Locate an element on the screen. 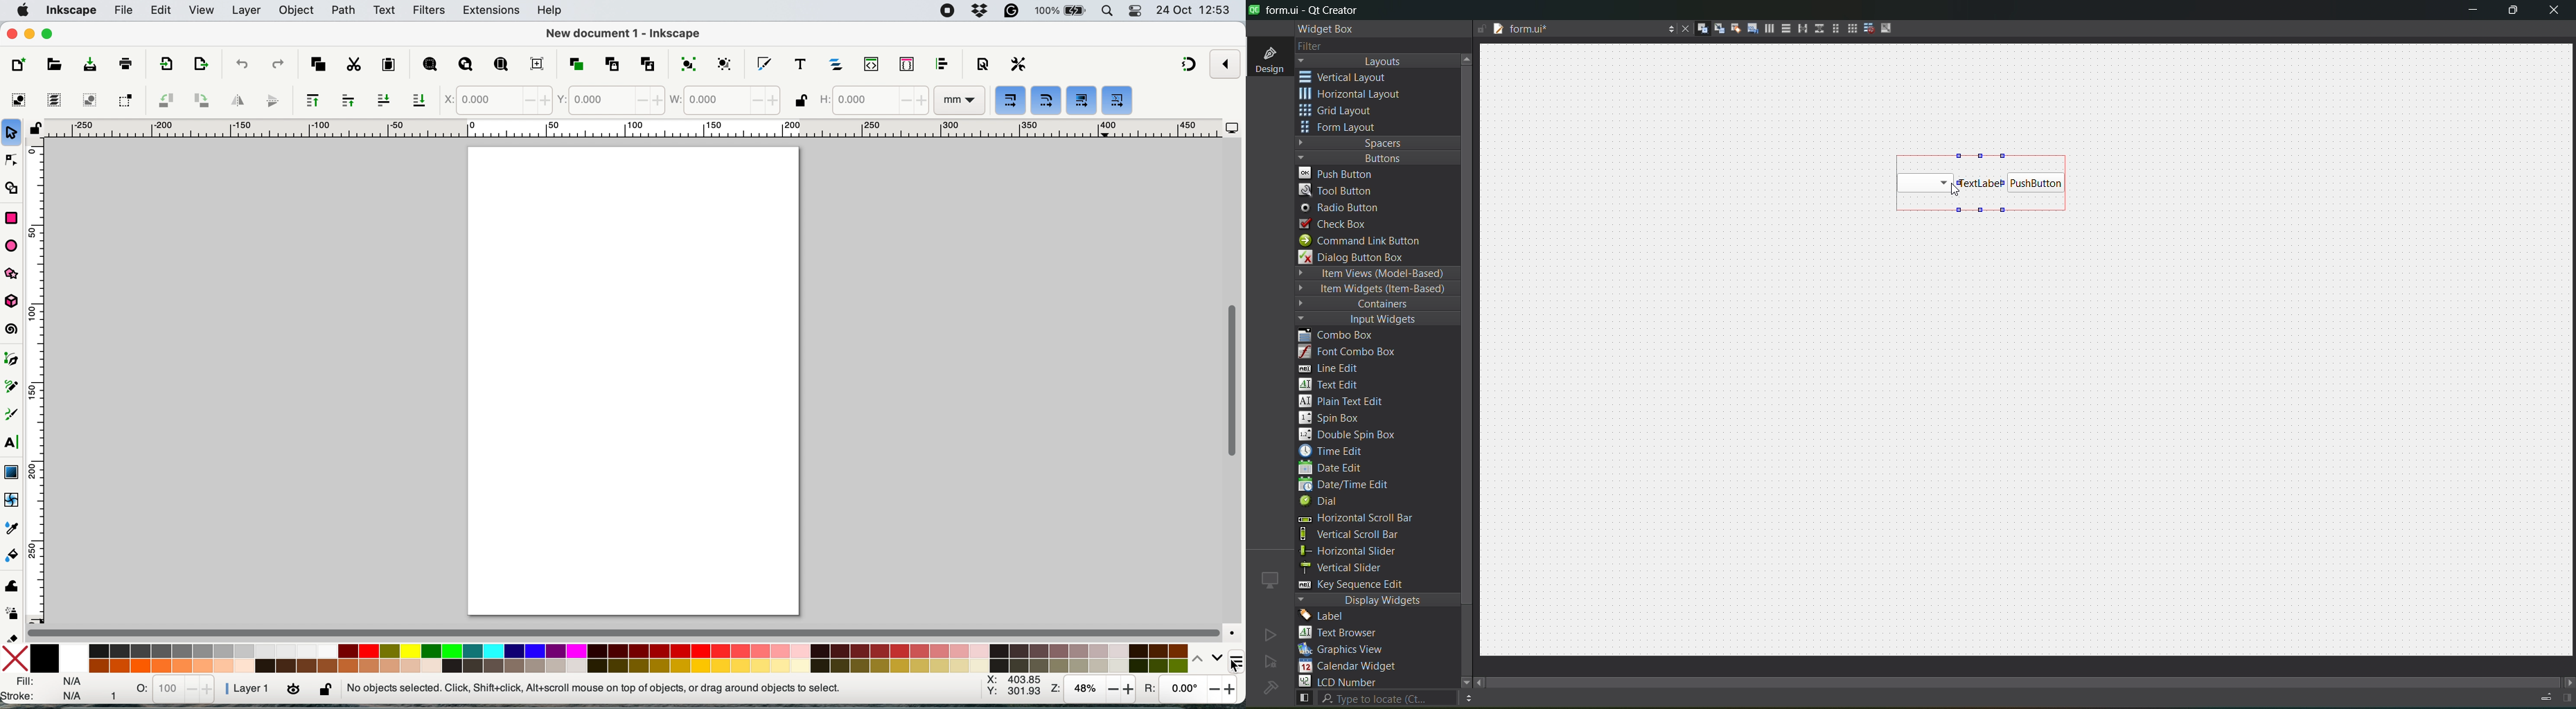 The height and width of the screenshot is (728, 2576). combo box is located at coordinates (1346, 336).